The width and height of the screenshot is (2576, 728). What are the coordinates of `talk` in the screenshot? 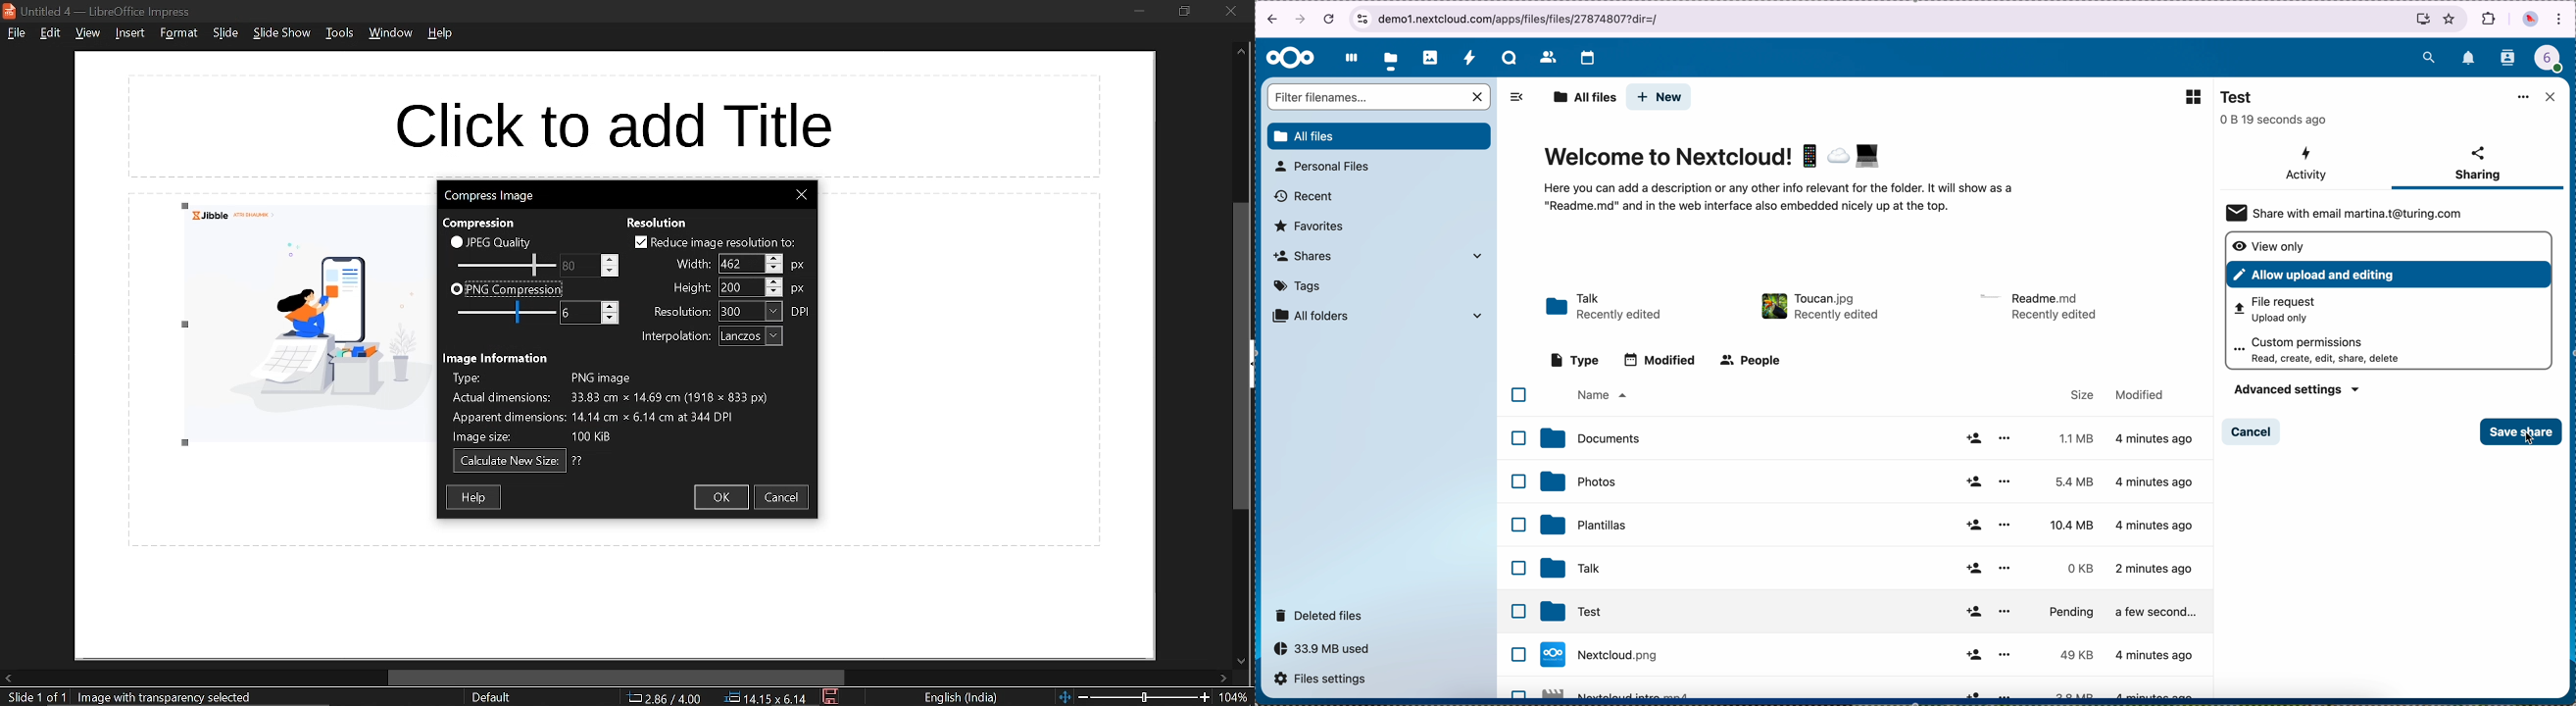 It's located at (1509, 57).